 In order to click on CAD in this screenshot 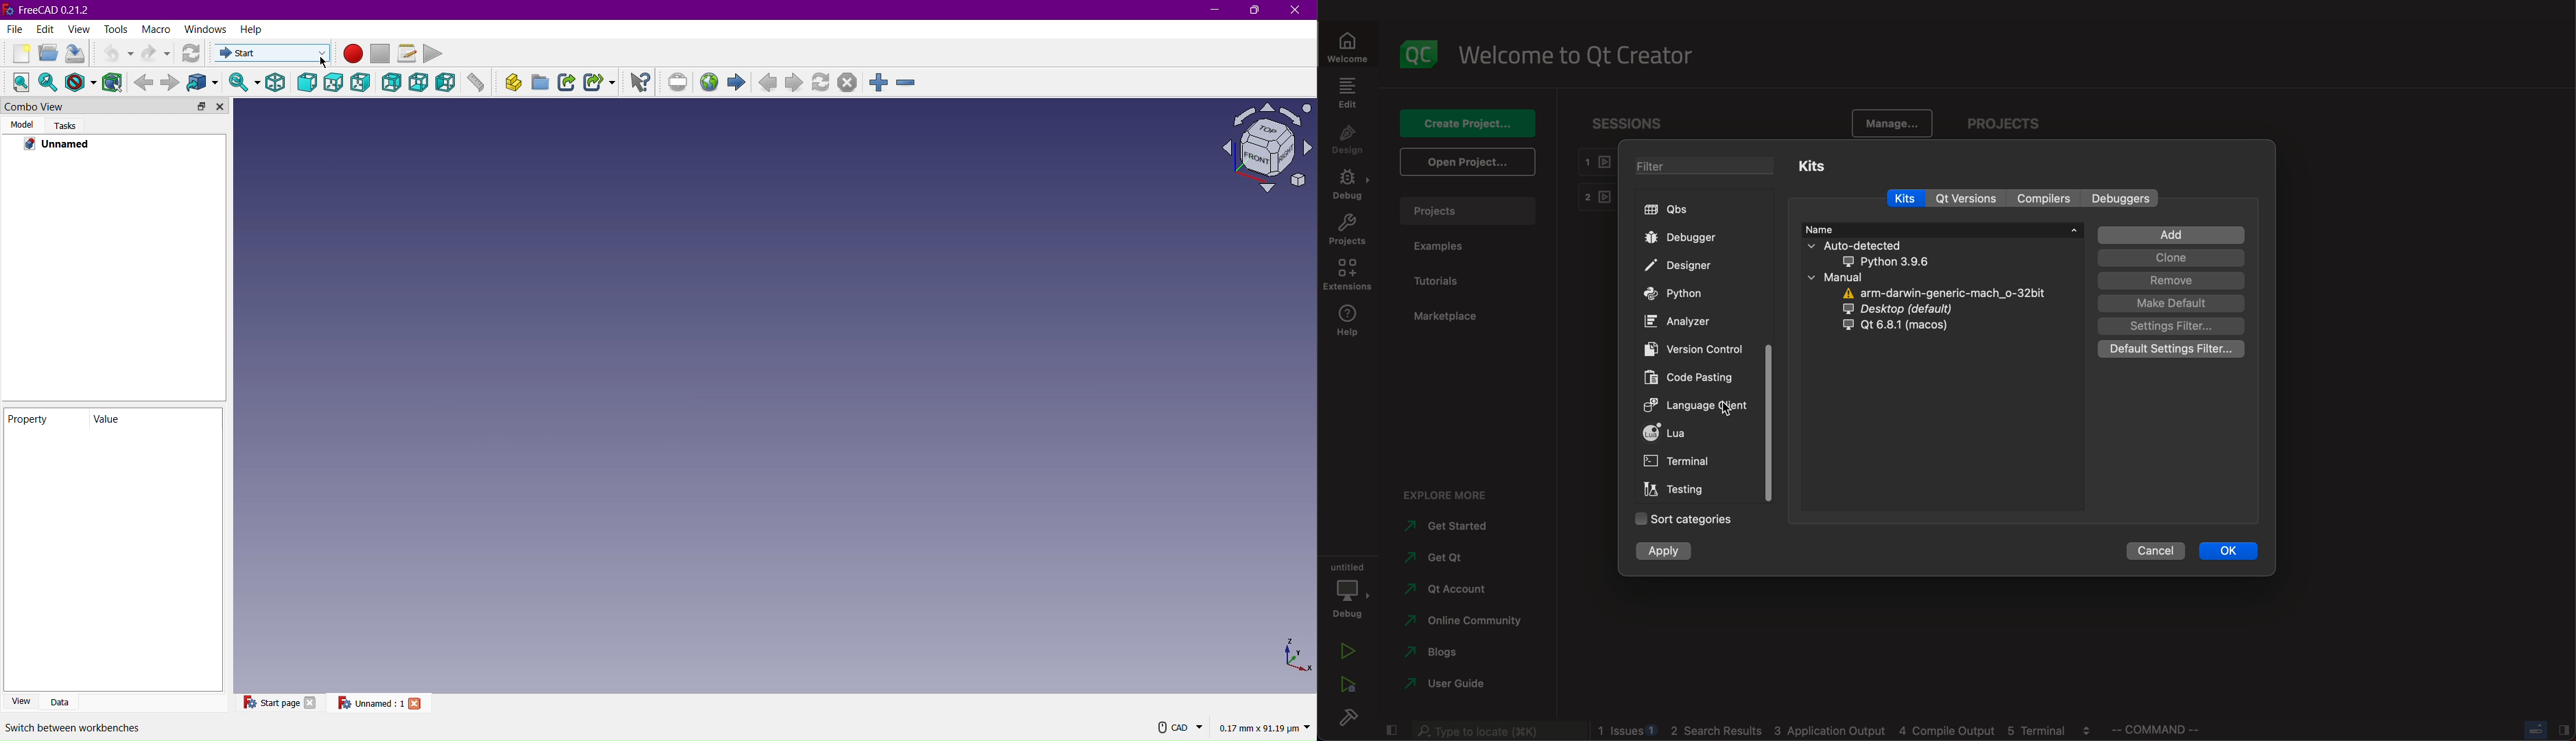, I will do `click(1180, 727)`.